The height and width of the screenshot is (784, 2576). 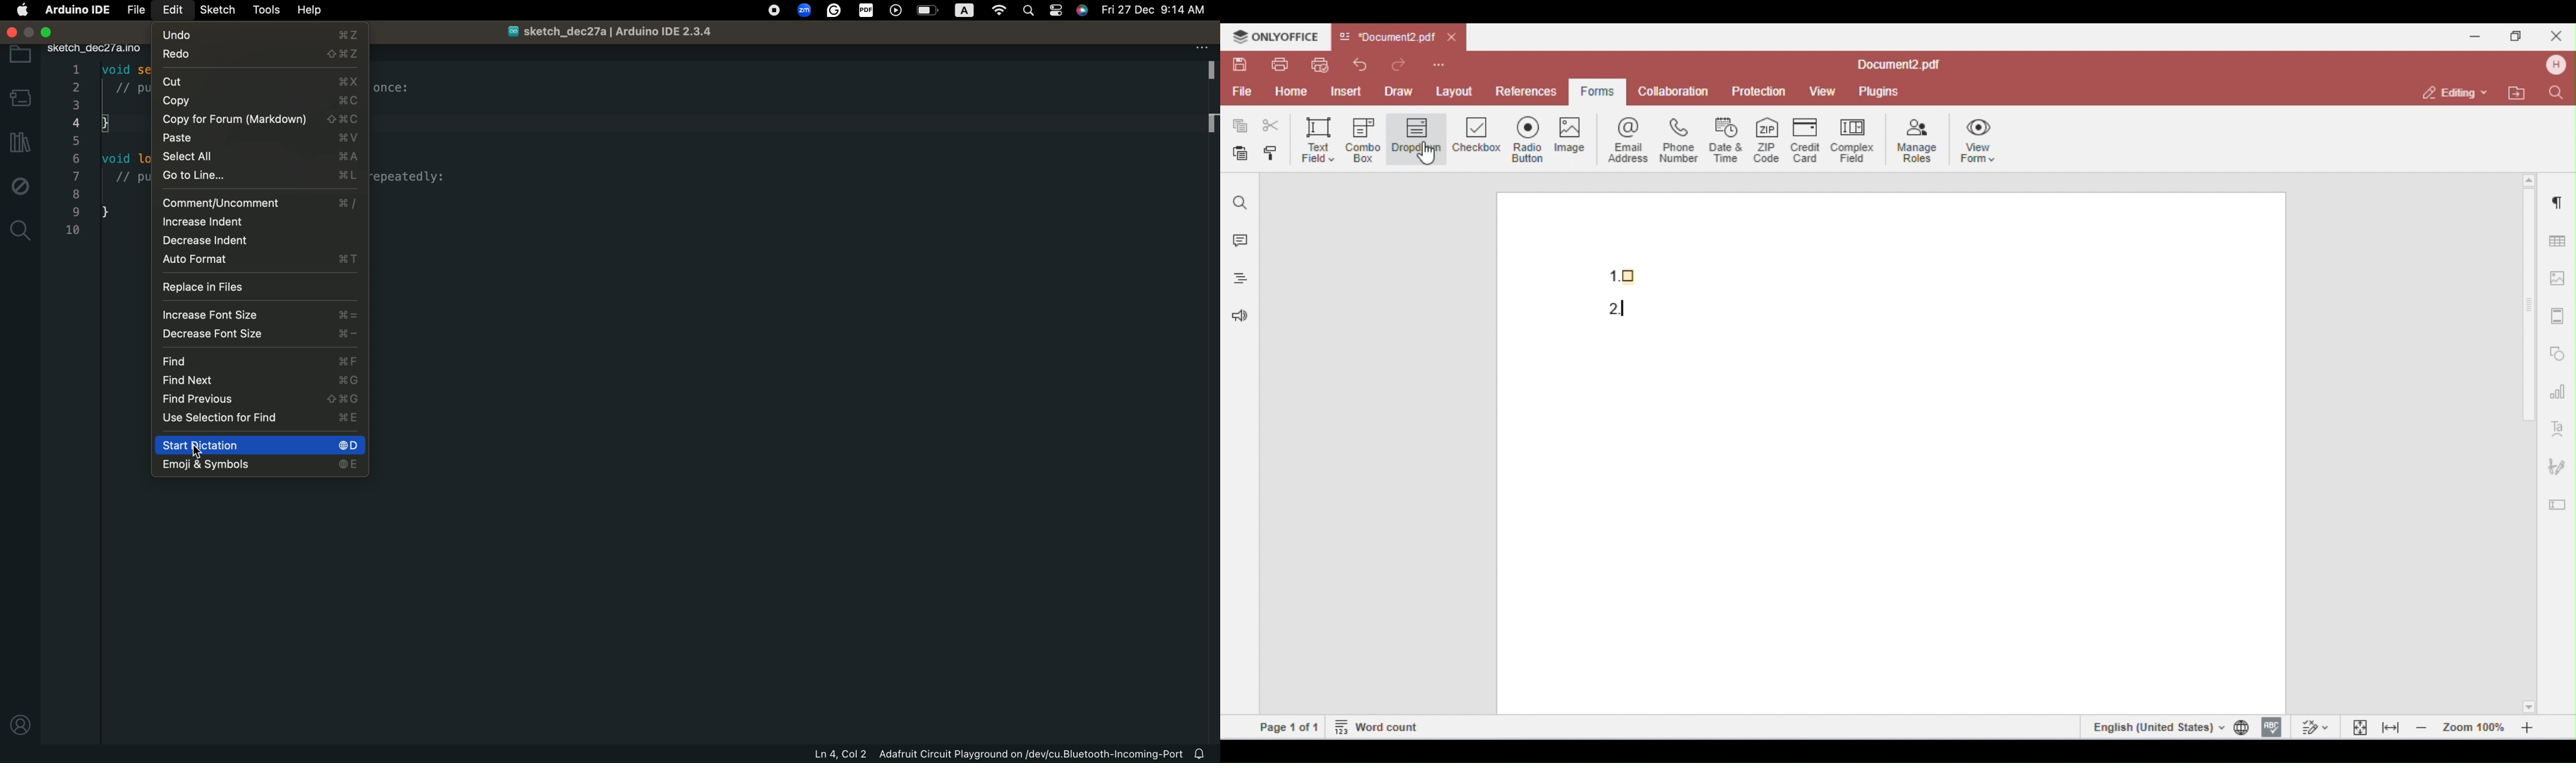 I want to click on paste, so click(x=260, y=138).